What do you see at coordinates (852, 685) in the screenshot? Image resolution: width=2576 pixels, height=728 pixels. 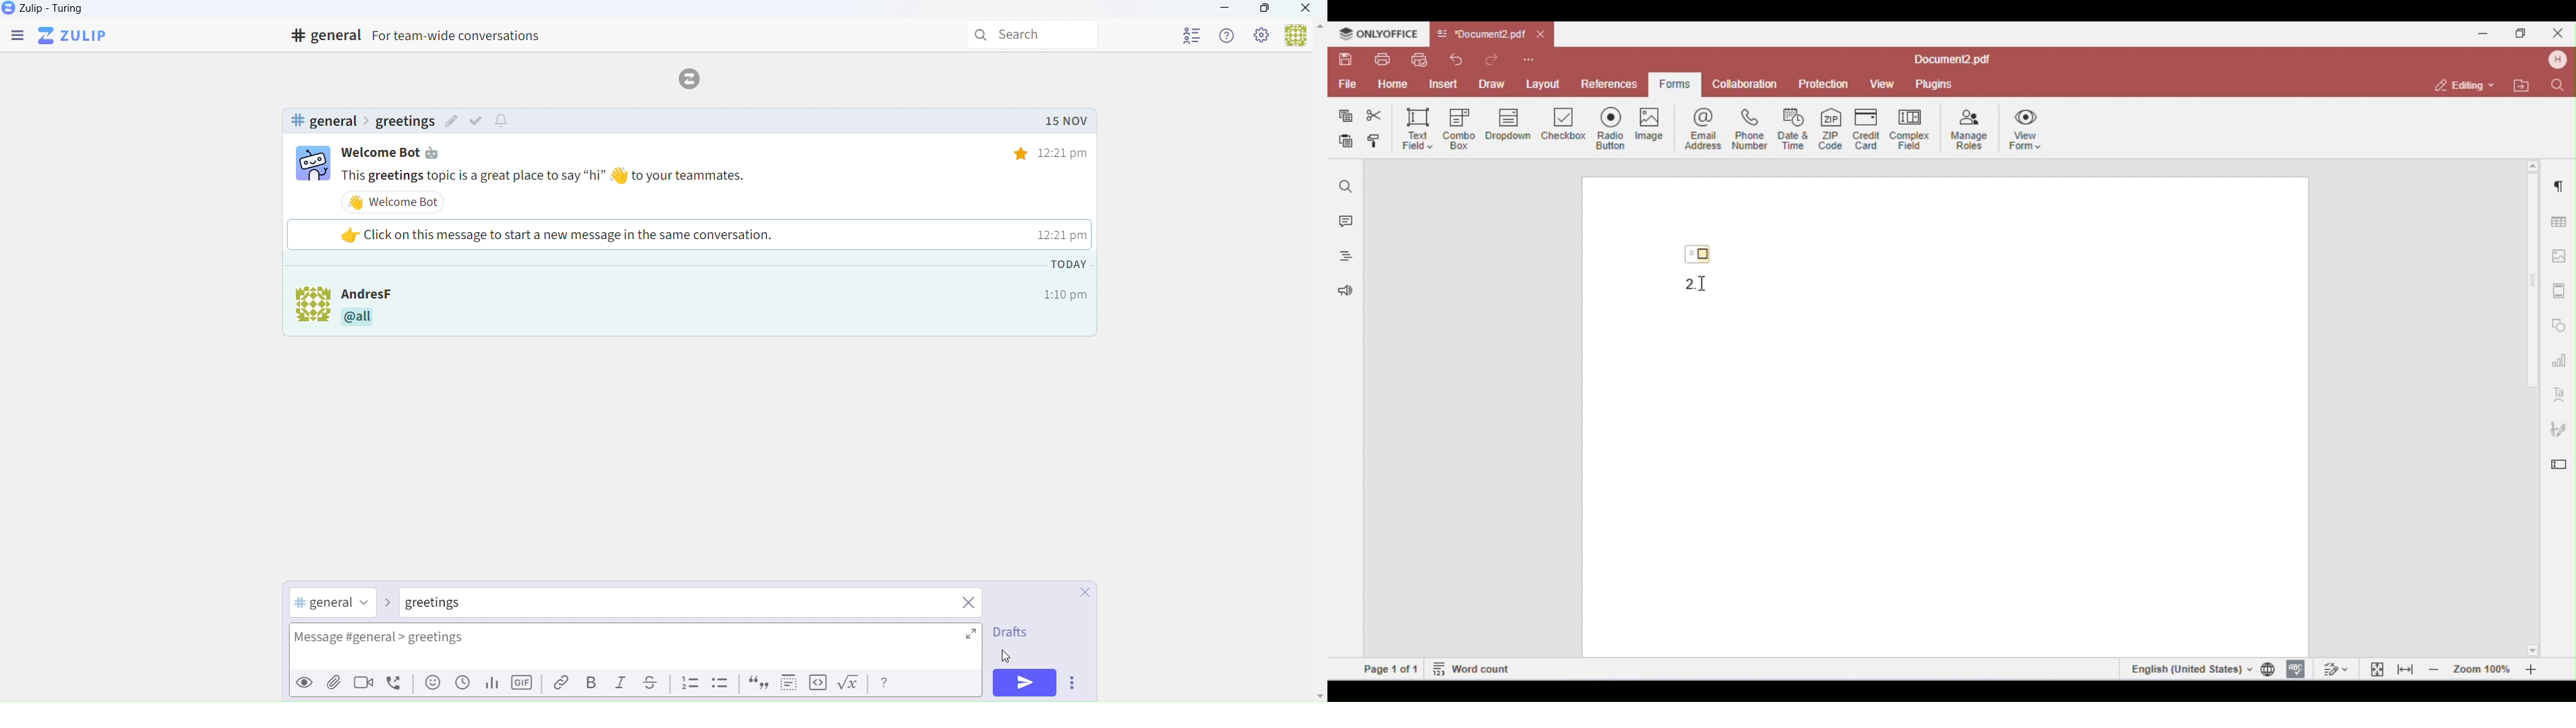 I see `Formula` at bounding box center [852, 685].